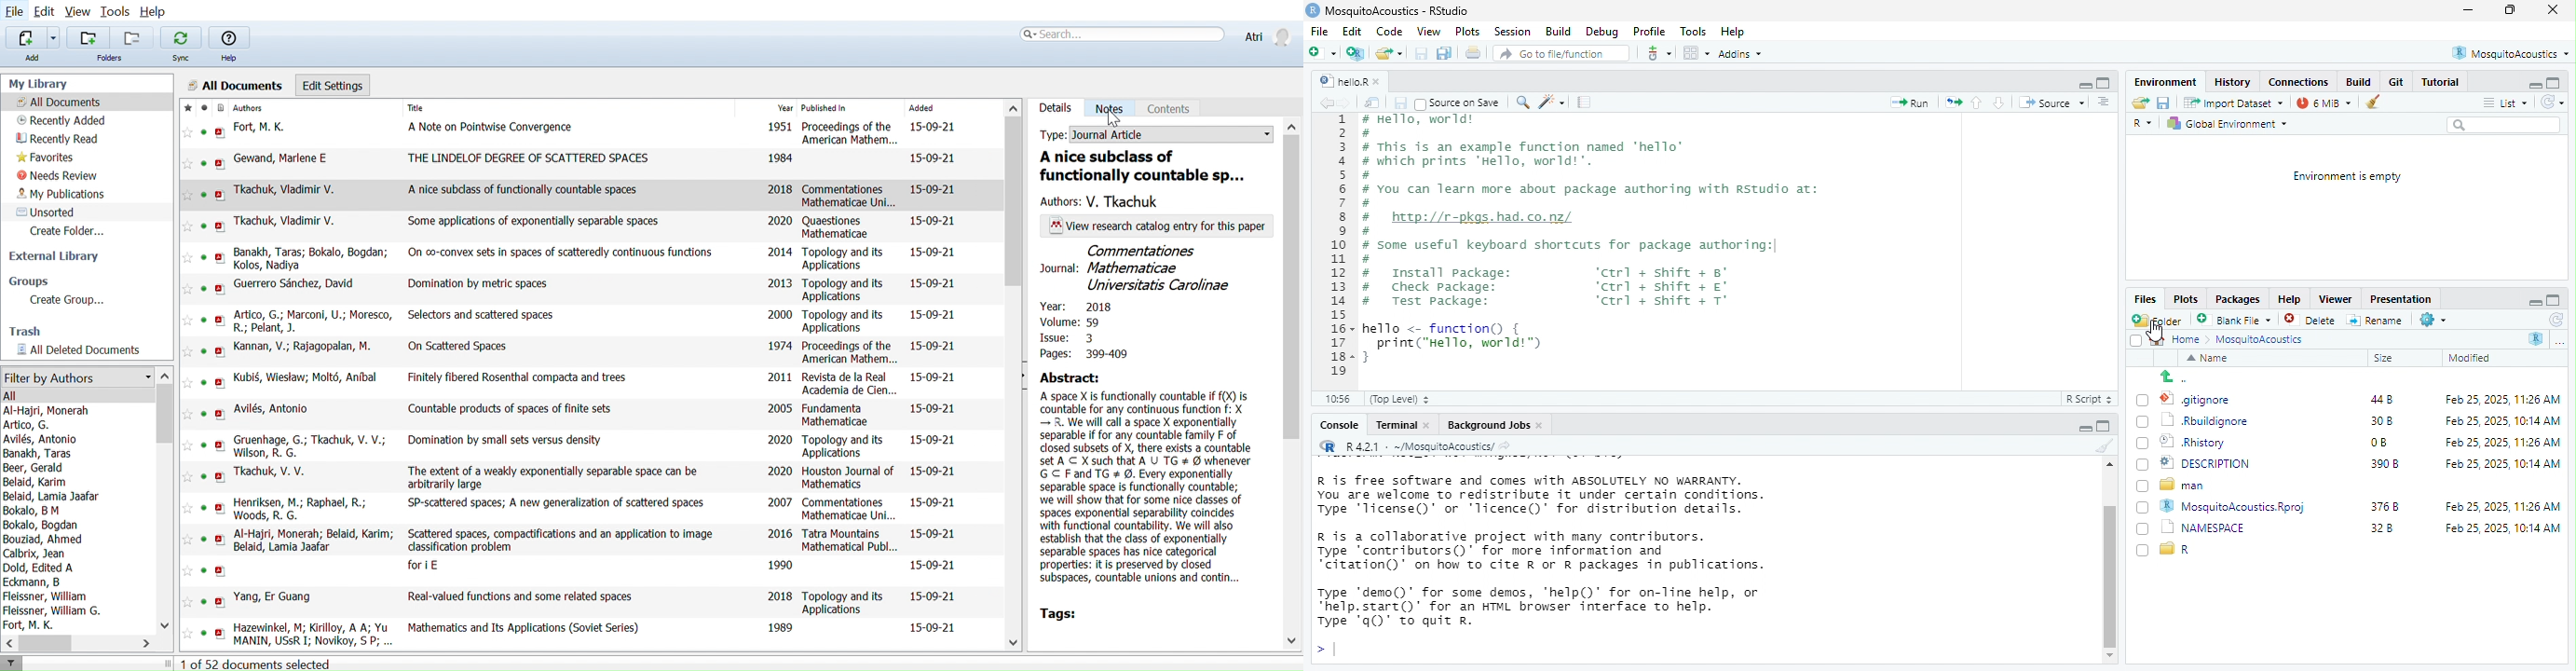 The height and width of the screenshot is (672, 2576). I want to click on Add this reference to favorites, so click(188, 414).